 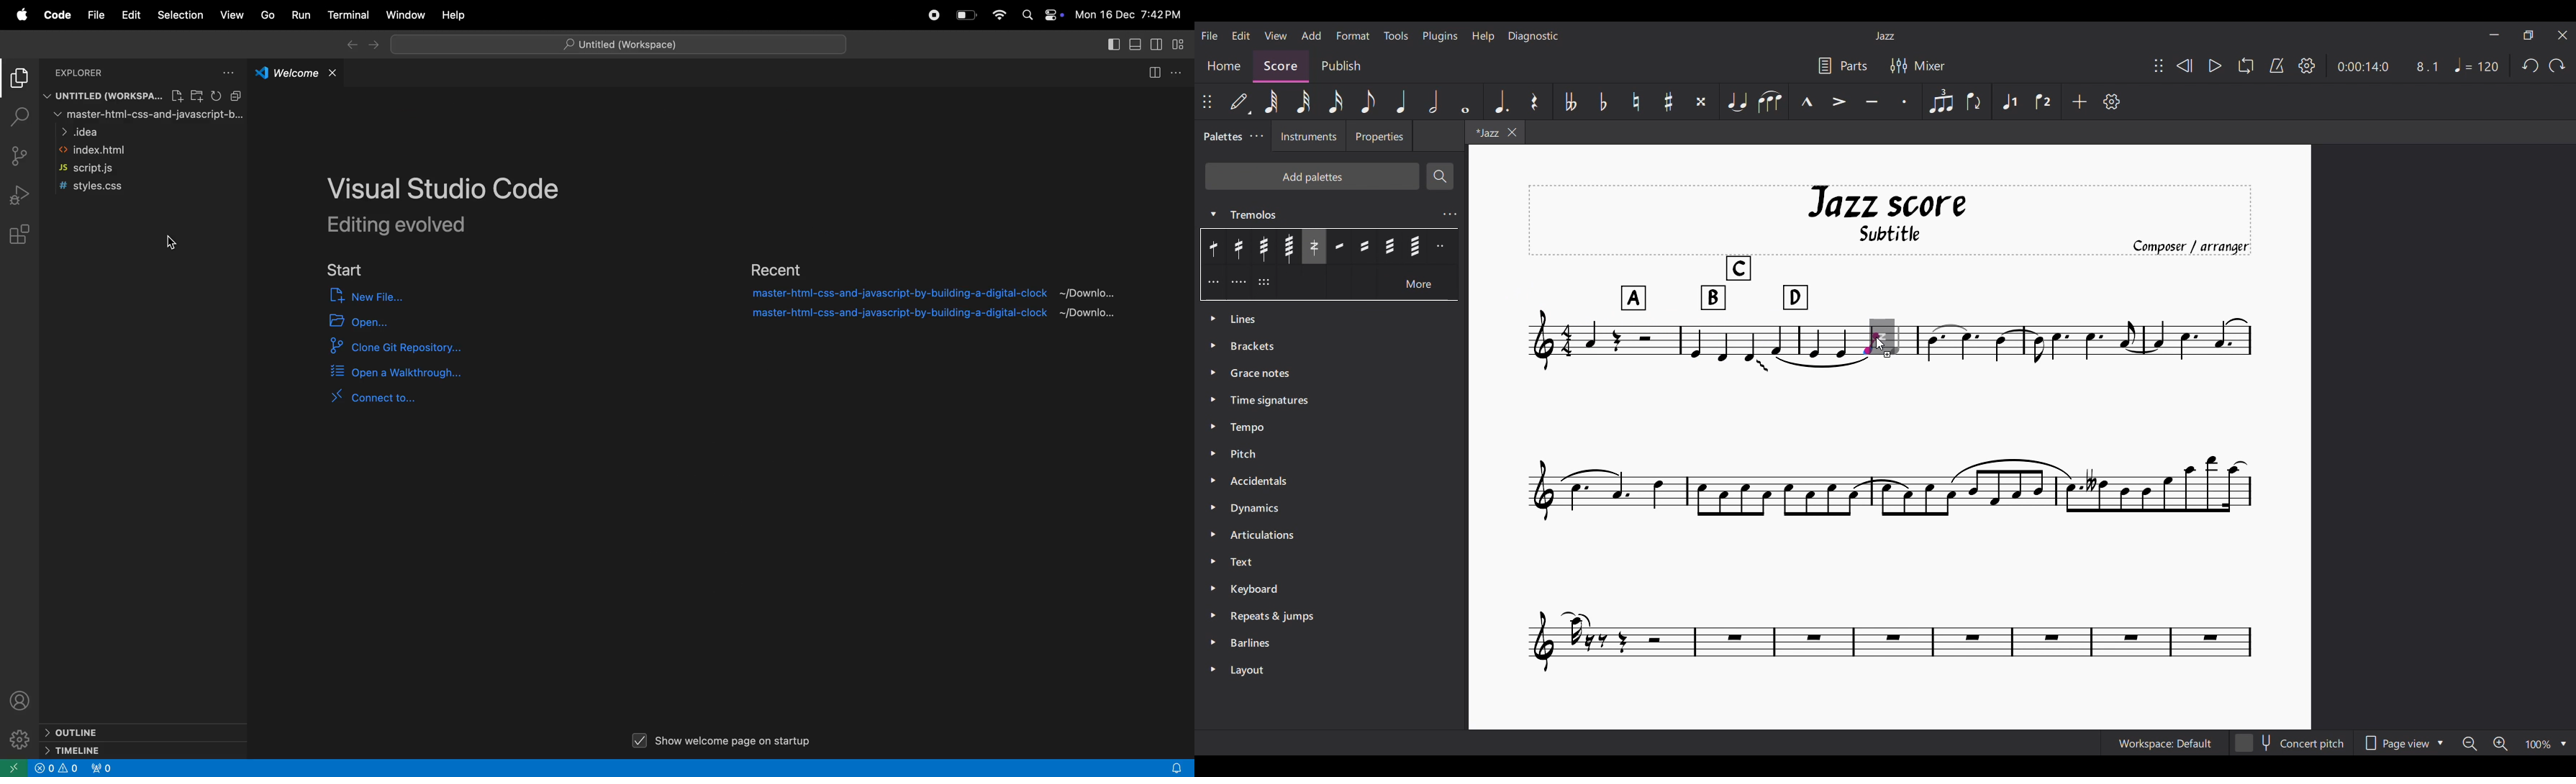 What do you see at coordinates (1097, 315) in the screenshot?
I see `~/Downlo...` at bounding box center [1097, 315].